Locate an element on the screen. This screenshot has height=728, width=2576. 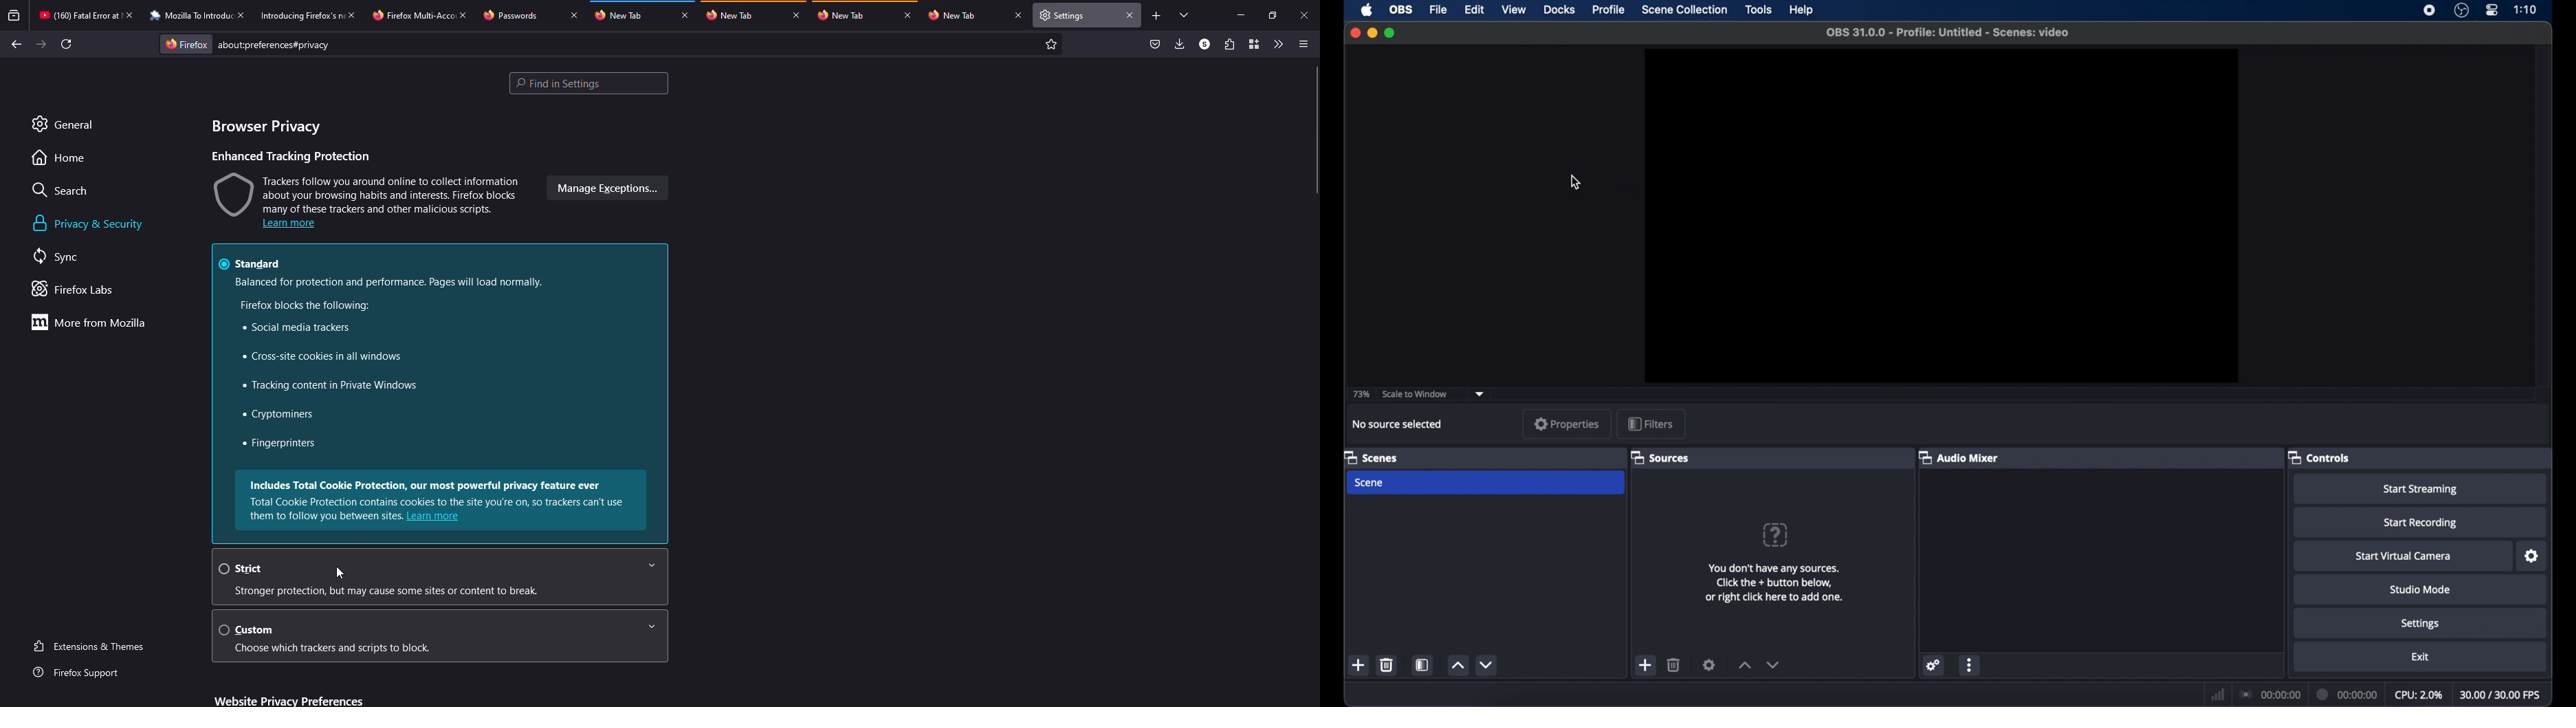
time is located at coordinates (2526, 9).